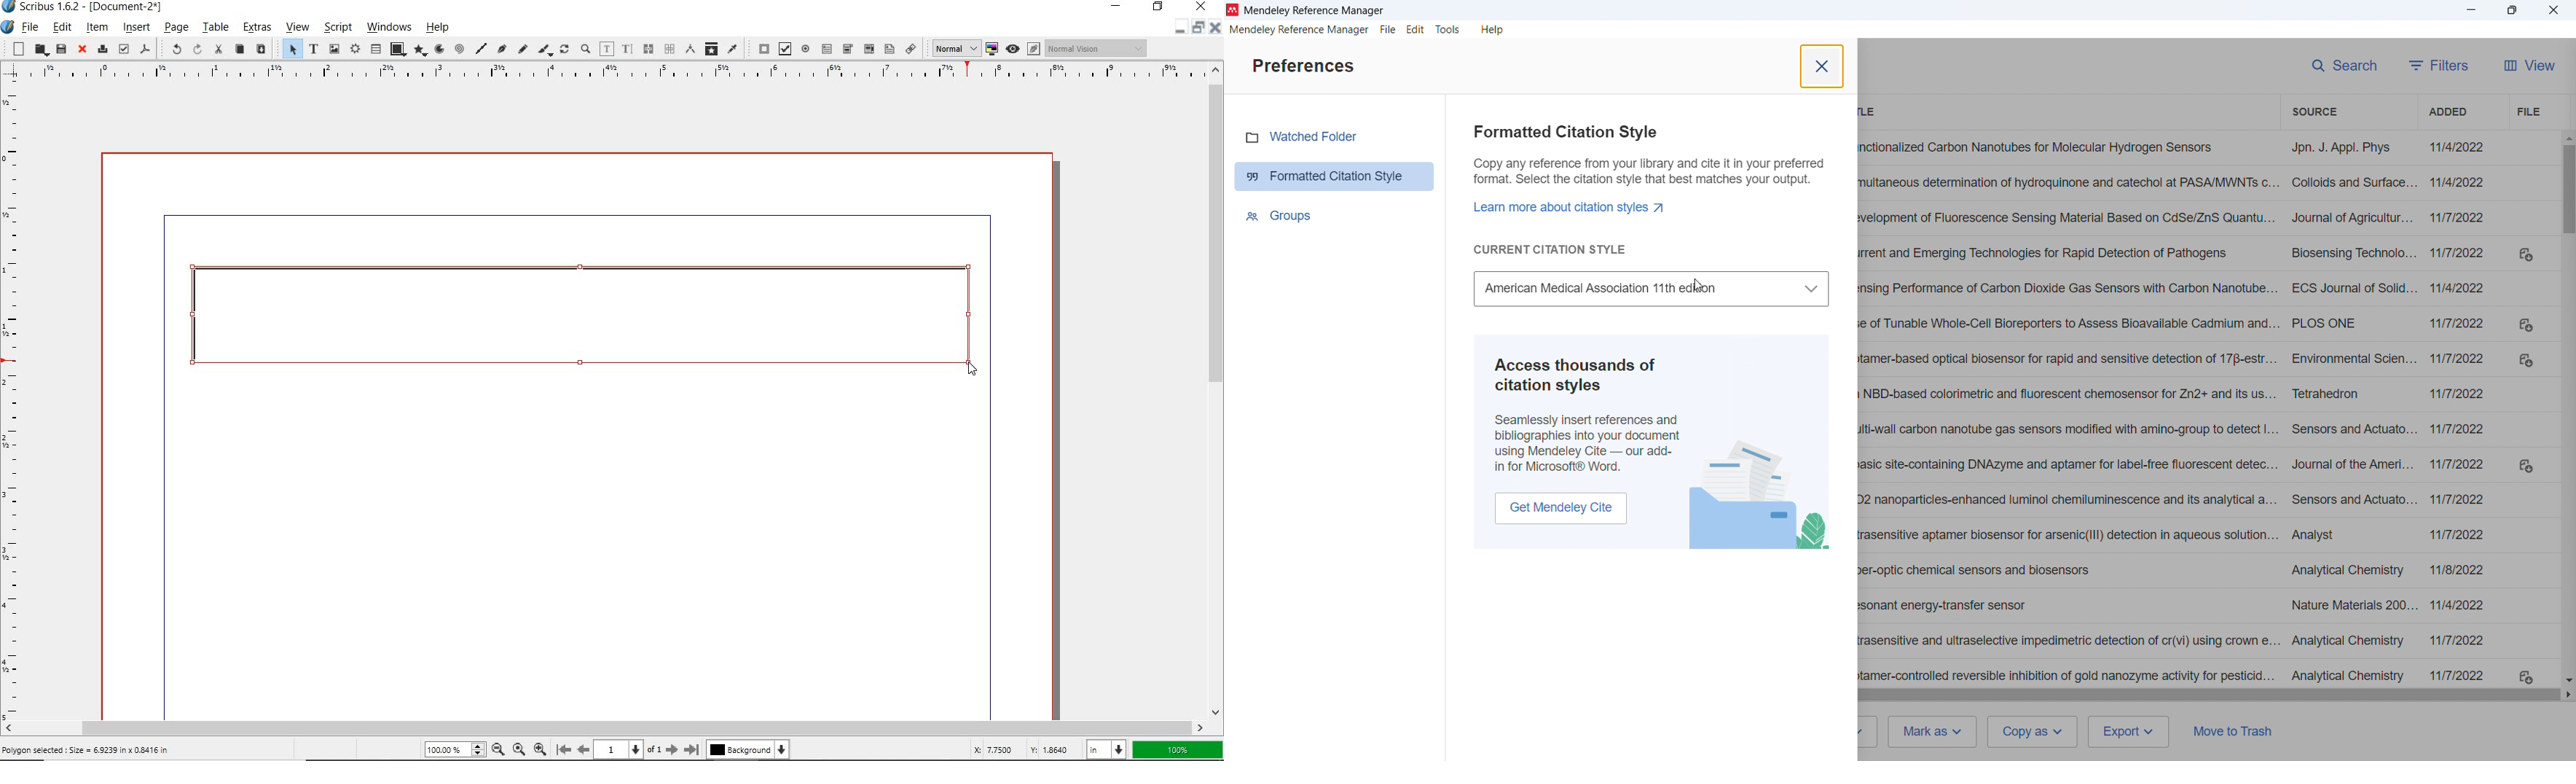 This screenshot has width=2576, height=784. Describe the element at coordinates (540, 748) in the screenshot. I see `zoom out` at that location.